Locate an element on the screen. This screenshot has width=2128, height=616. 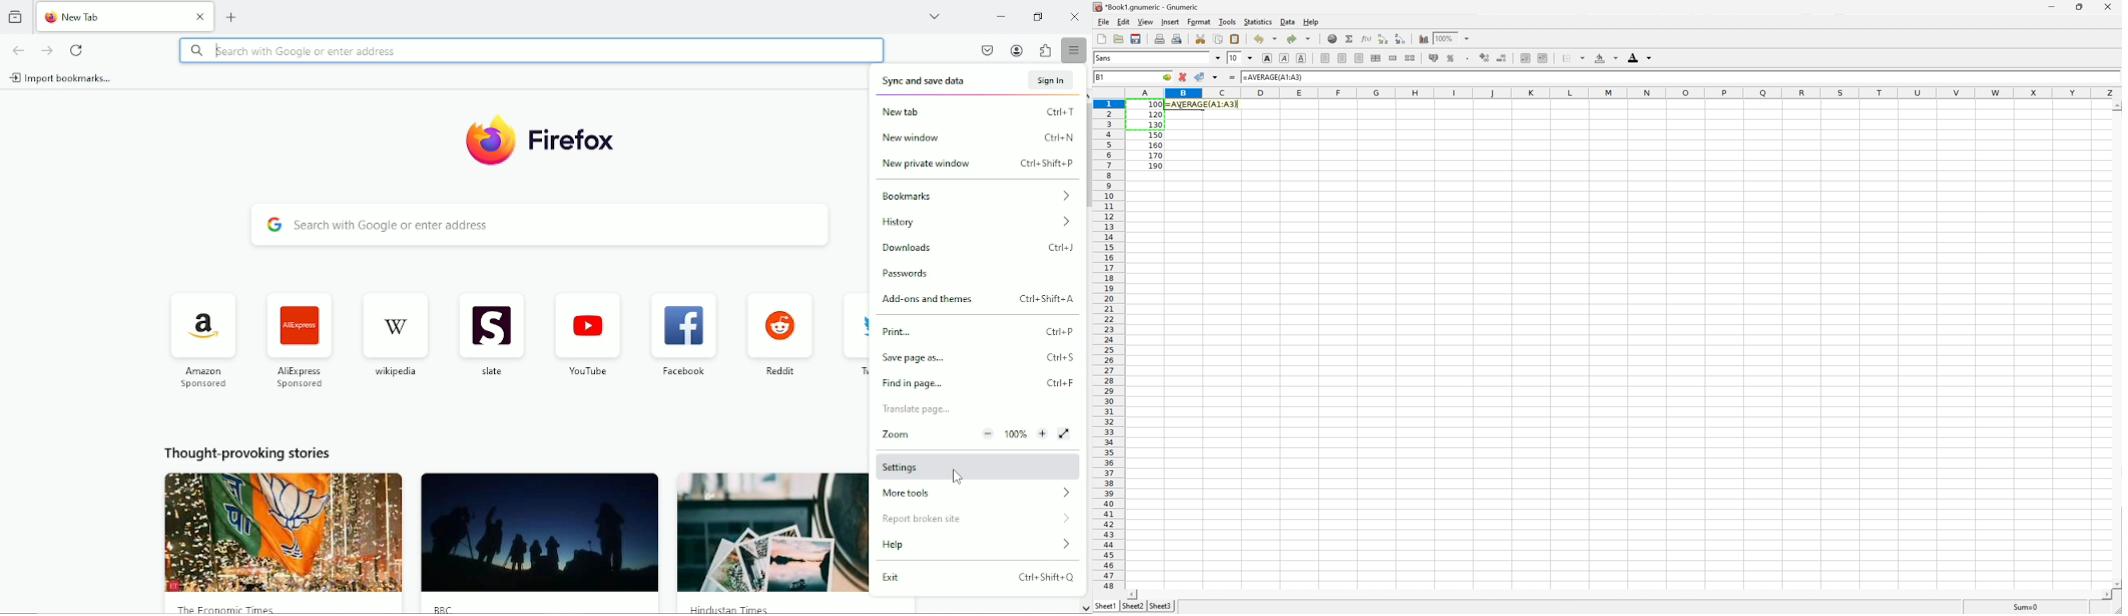
New window  Ctrl+N is located at coordinates (976, 137).